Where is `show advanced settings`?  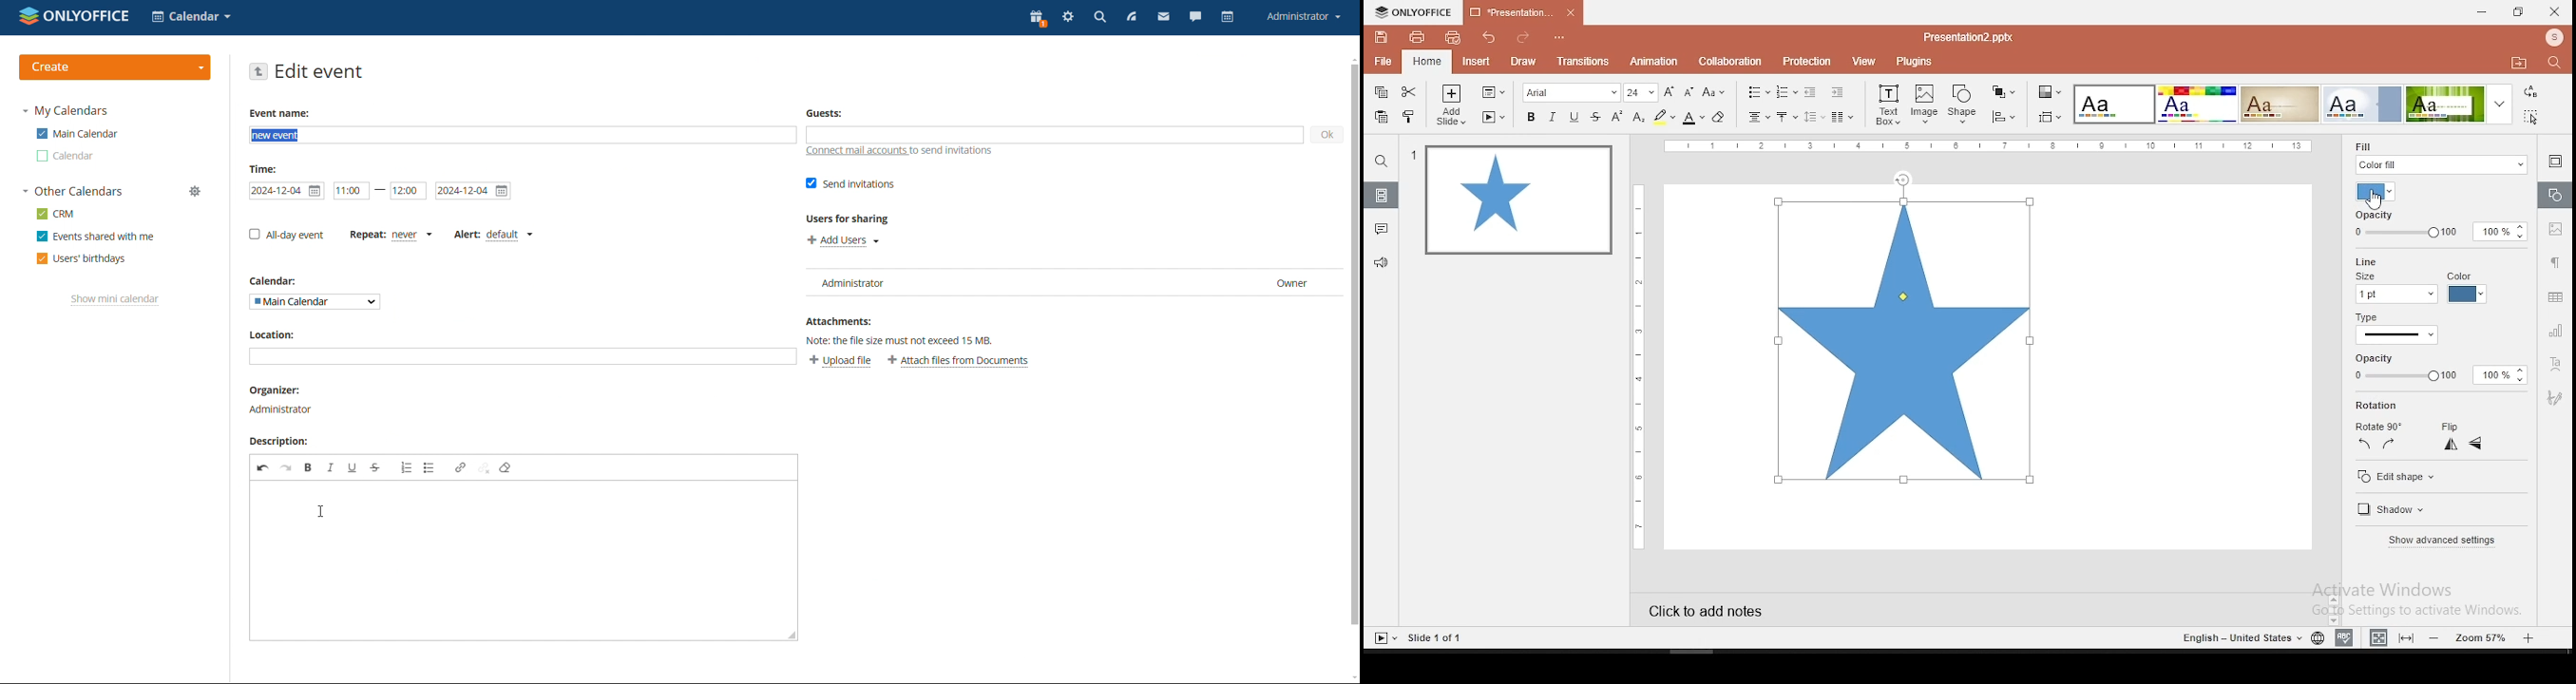 show advanced settings is located at coordinates (2444, 539).